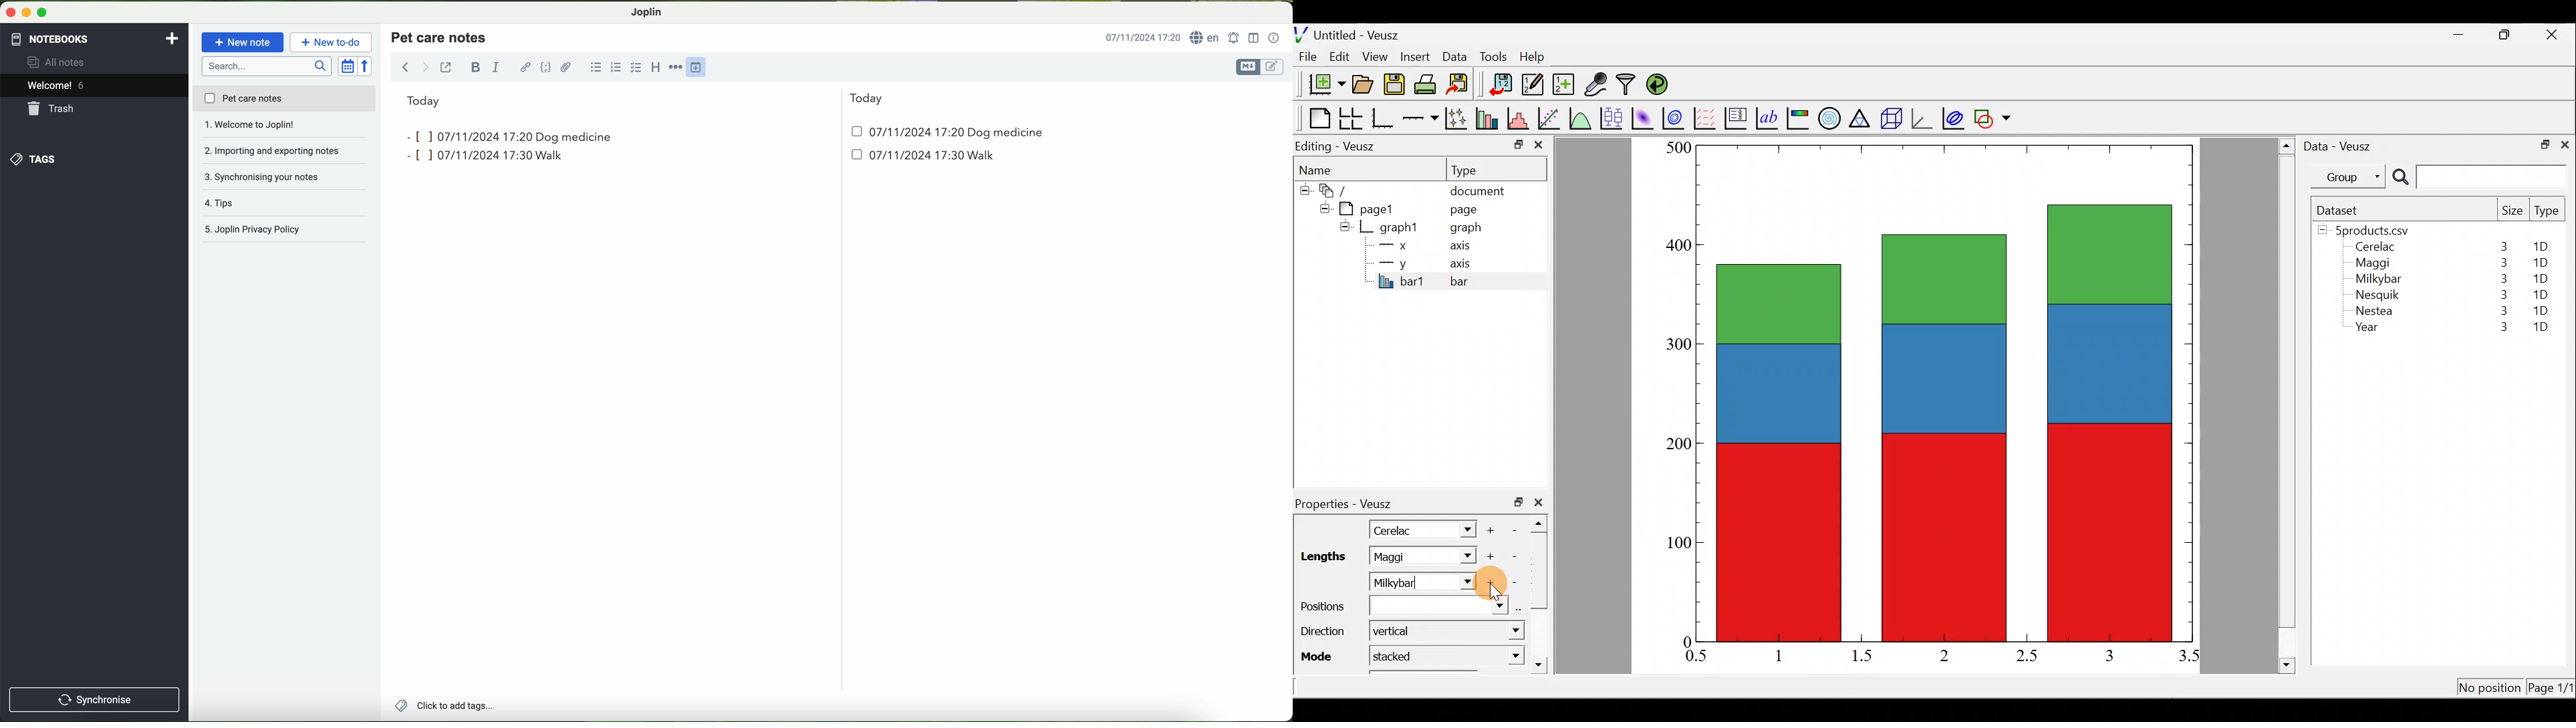 This screenshot has width=2576, height=728. What do you see at coordinates (444, 707) in the screenshot?
I see `add tags` at bounding box center [444, 707].